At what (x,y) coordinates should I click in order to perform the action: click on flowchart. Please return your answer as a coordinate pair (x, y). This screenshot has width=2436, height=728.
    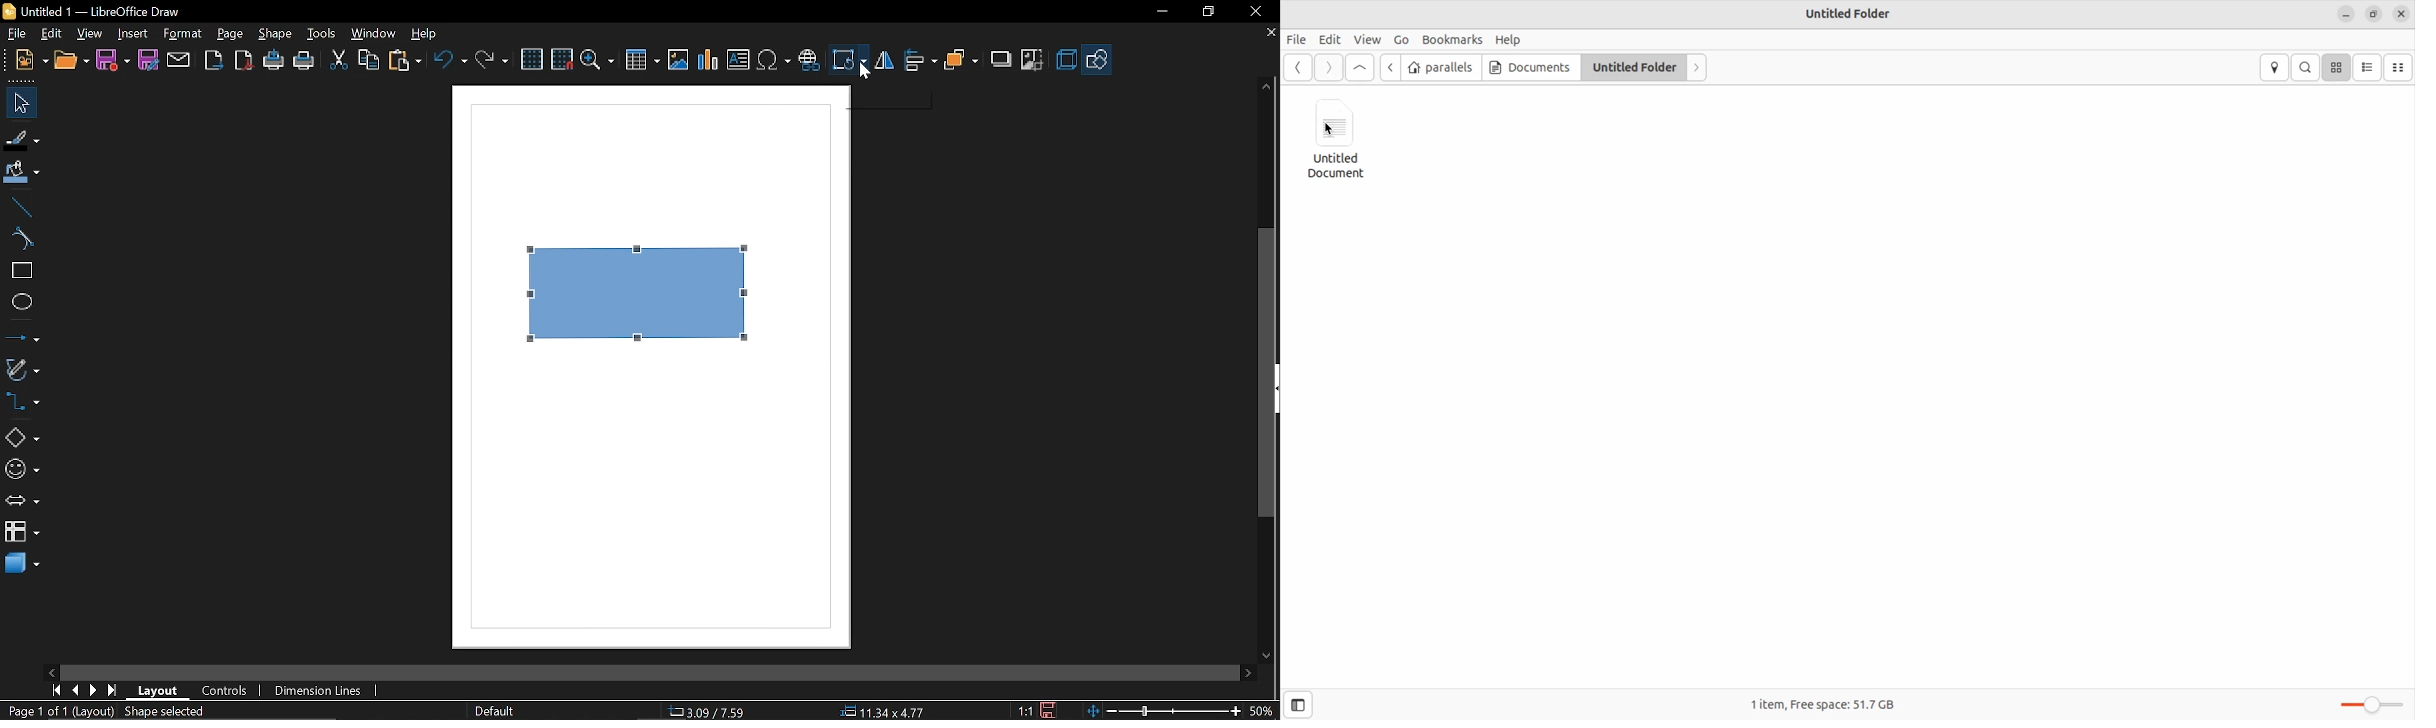
    Looking at the image, I should click on (21, 534).